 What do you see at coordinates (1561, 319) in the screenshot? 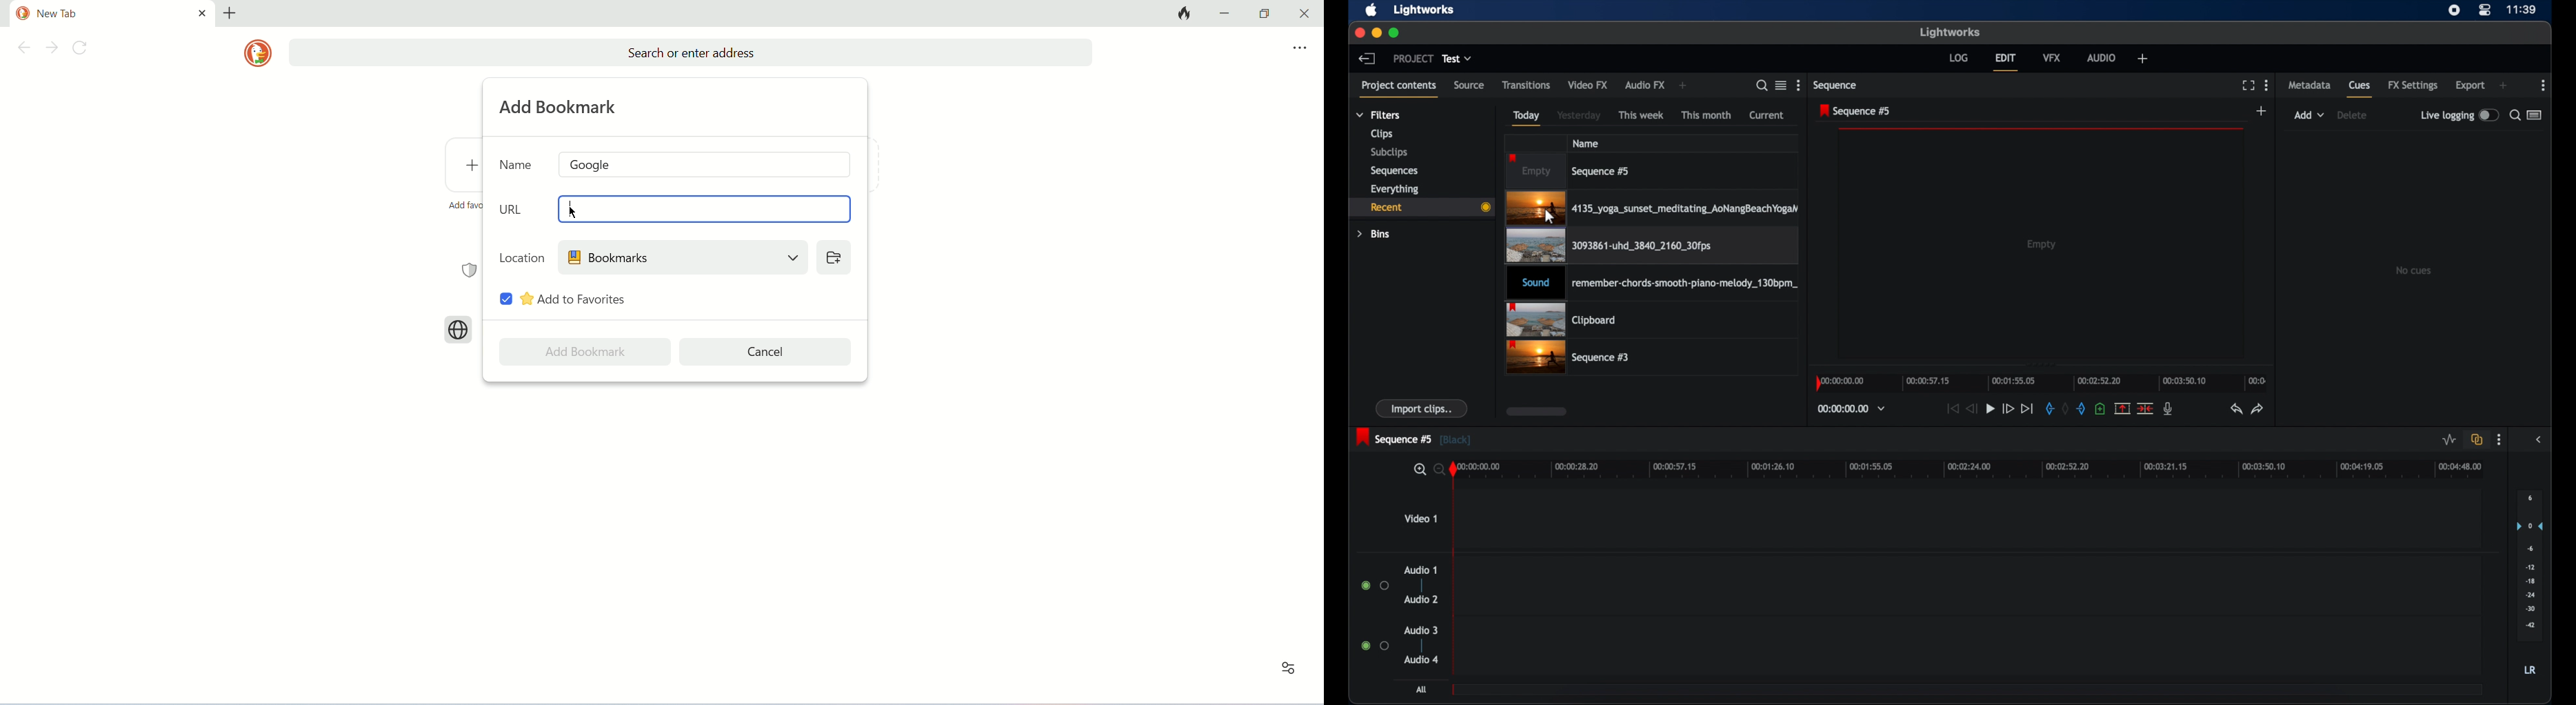
I see `clipboard` at bounding box center [1561, 319].